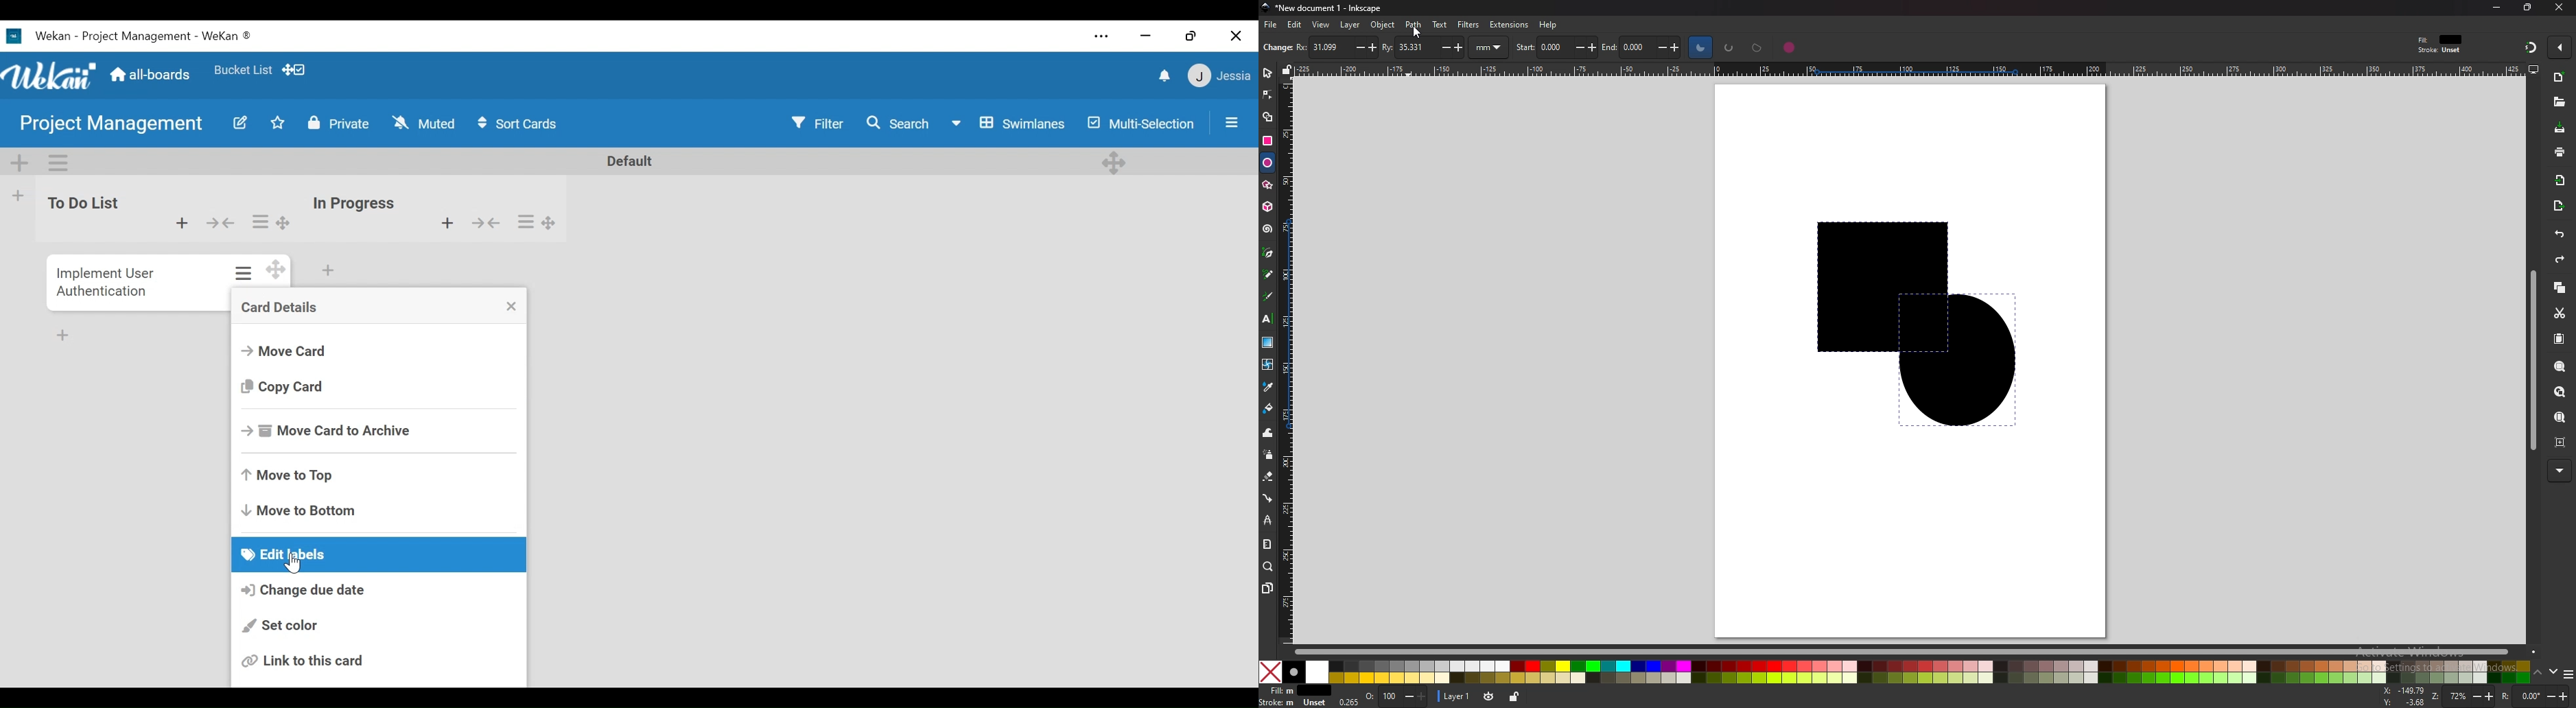 The image size is (2576, 728). I want to click on import, so click(2560, 179).